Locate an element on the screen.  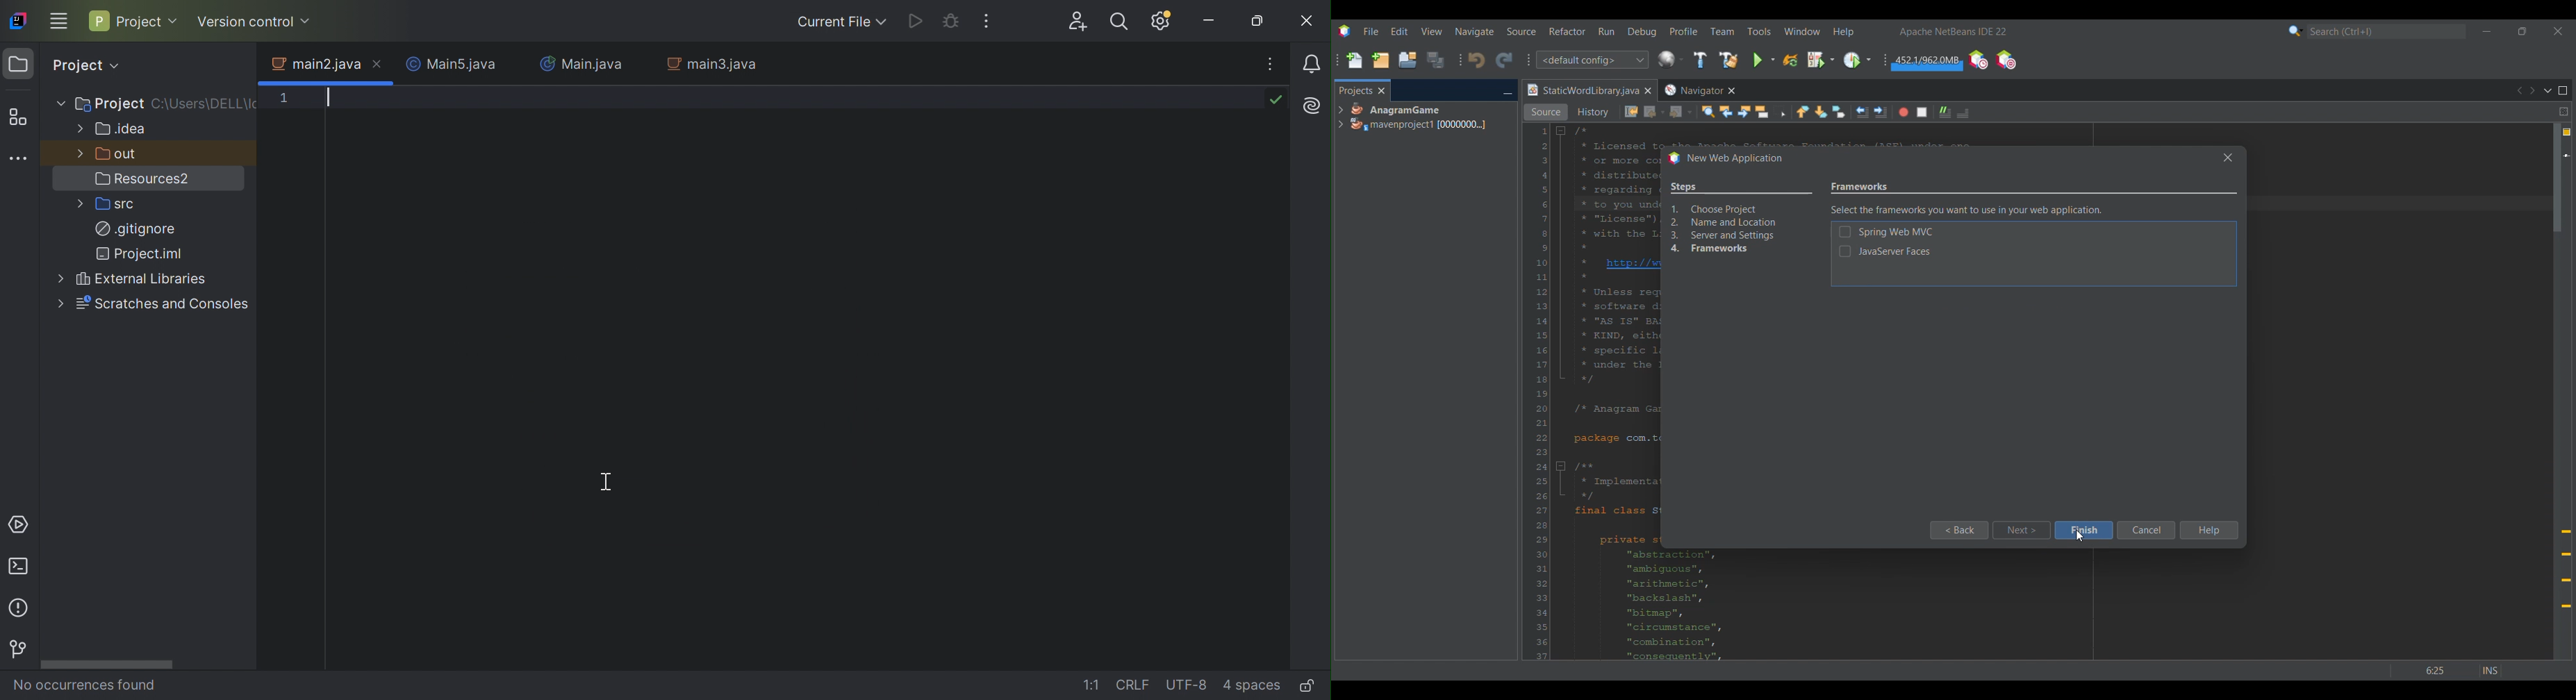
Finish highlighted by cursor is located at coordinates (2084, 530).